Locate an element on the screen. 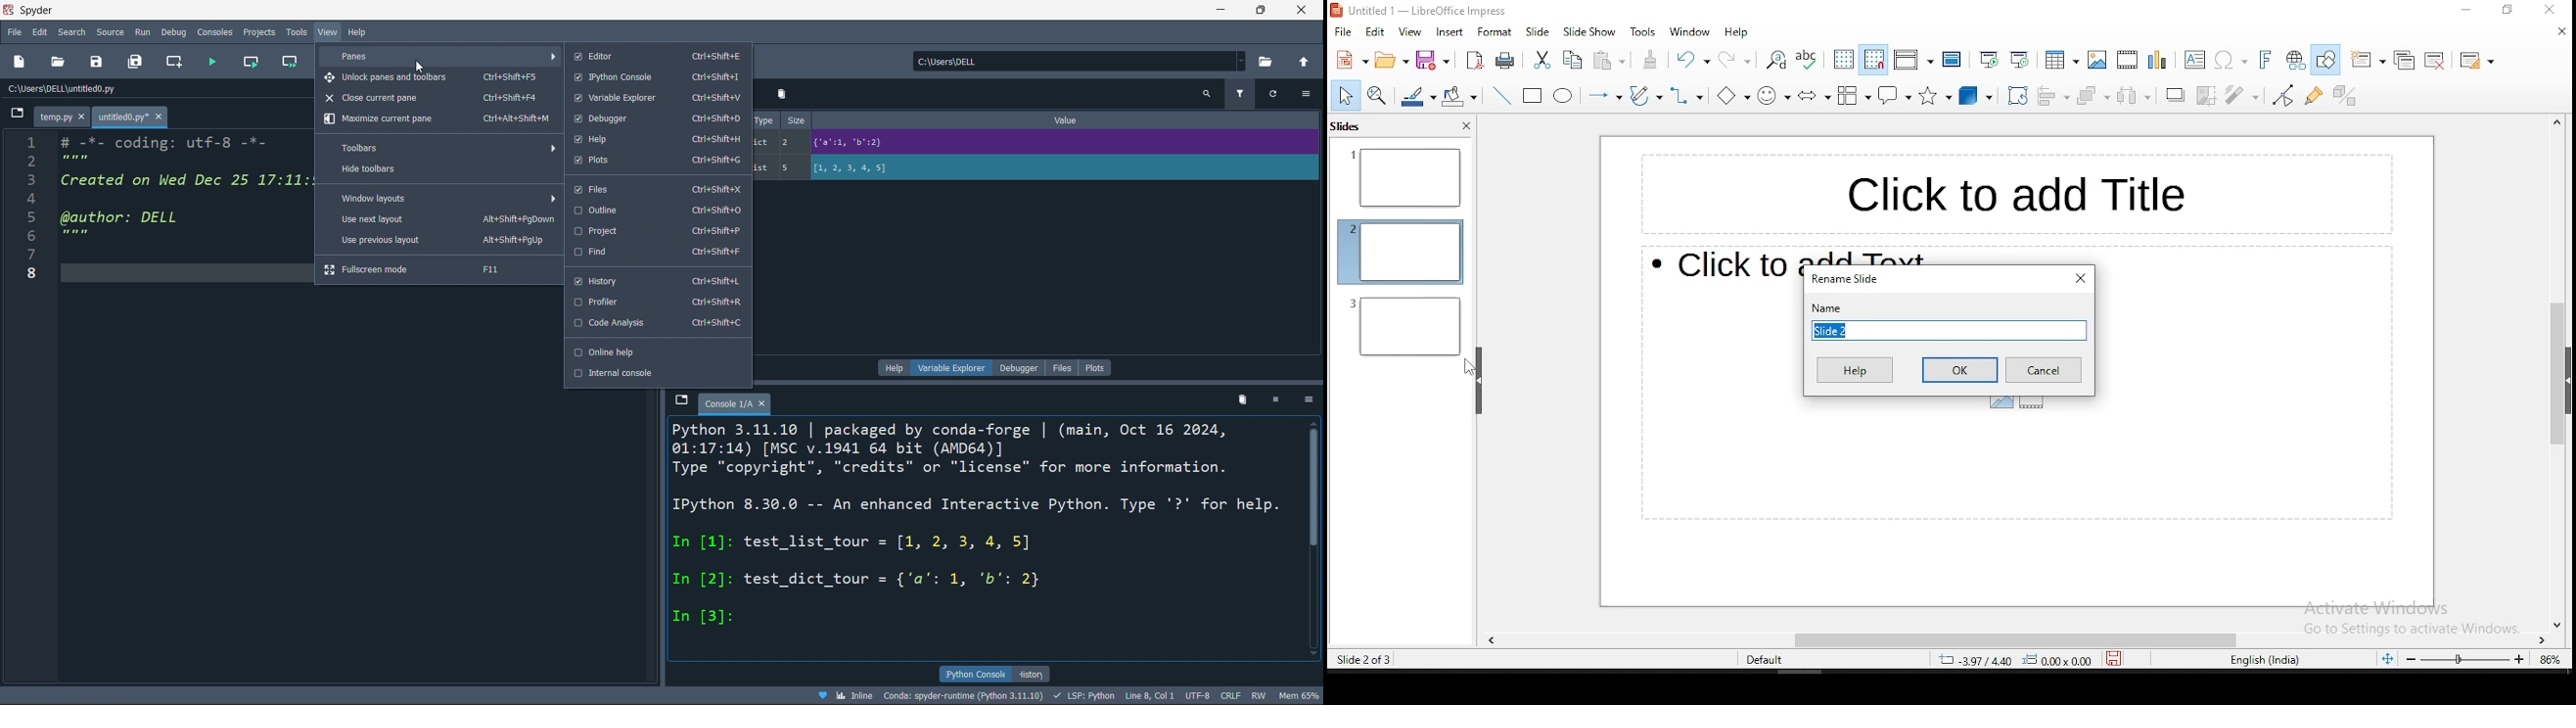 Image resolution: width=2576 pixels, height=728 pixels. run is located at coordinates (141, 32).